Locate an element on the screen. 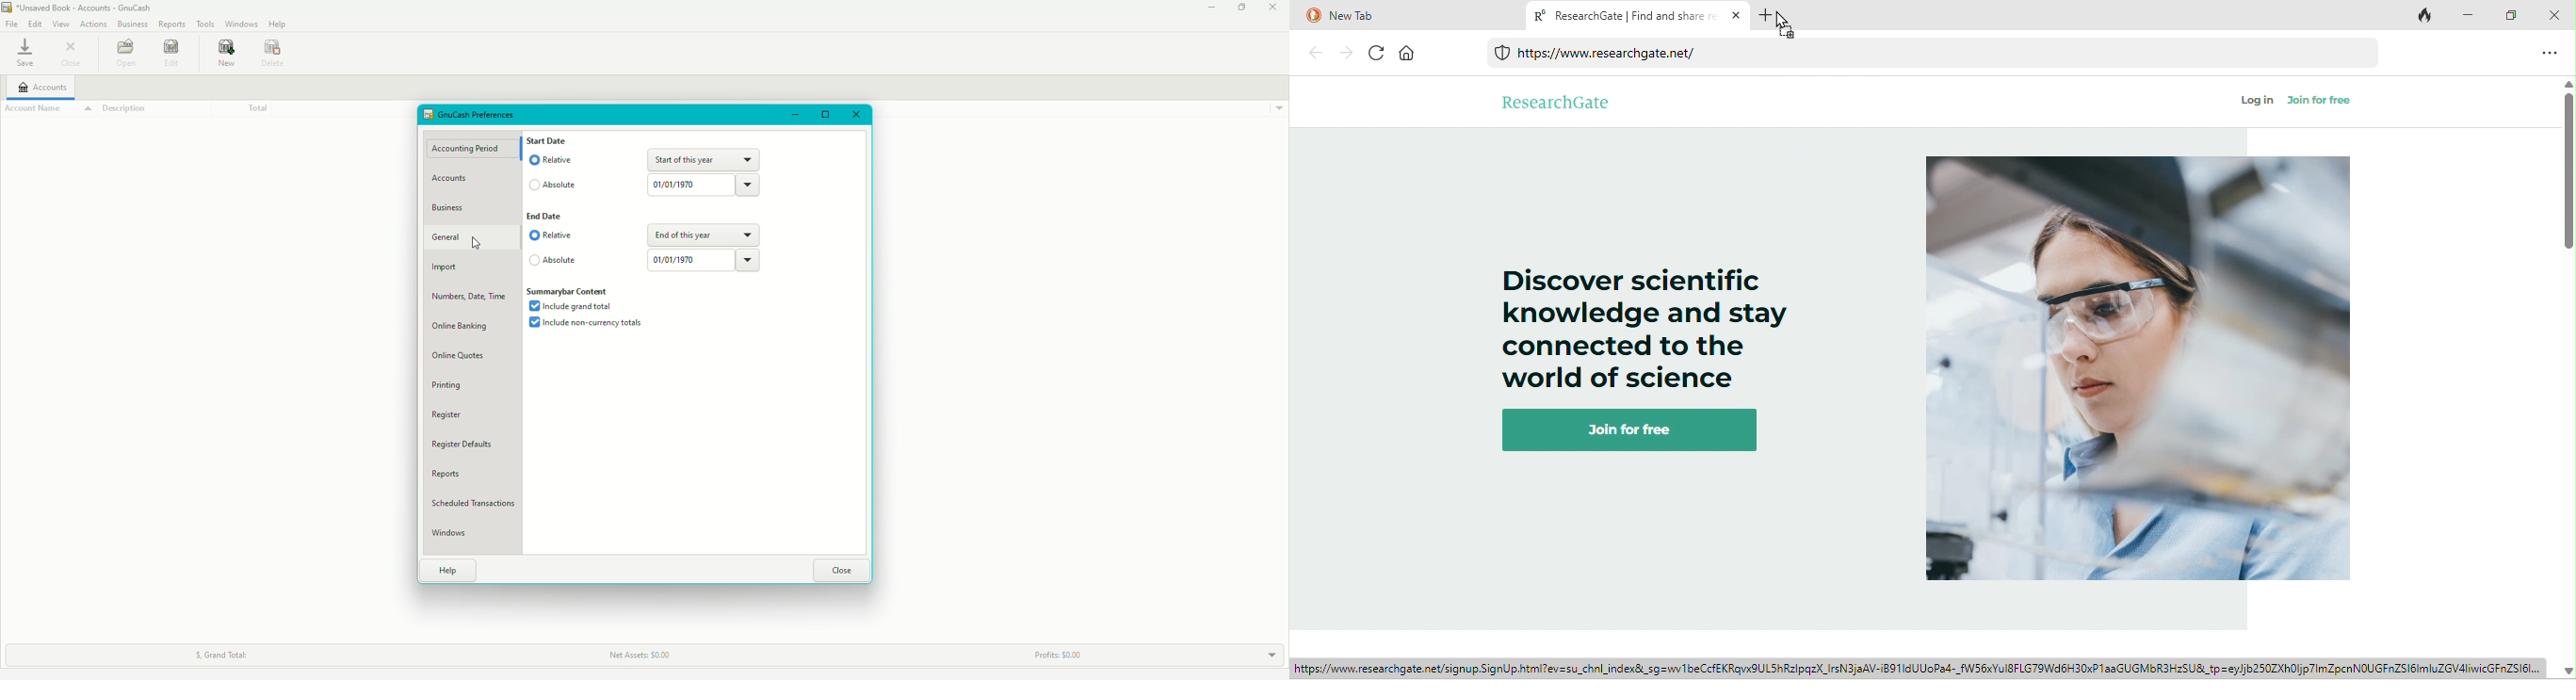 The image size is (2576, 700). Scheduled Transactions is located at coordinates (478, 503).